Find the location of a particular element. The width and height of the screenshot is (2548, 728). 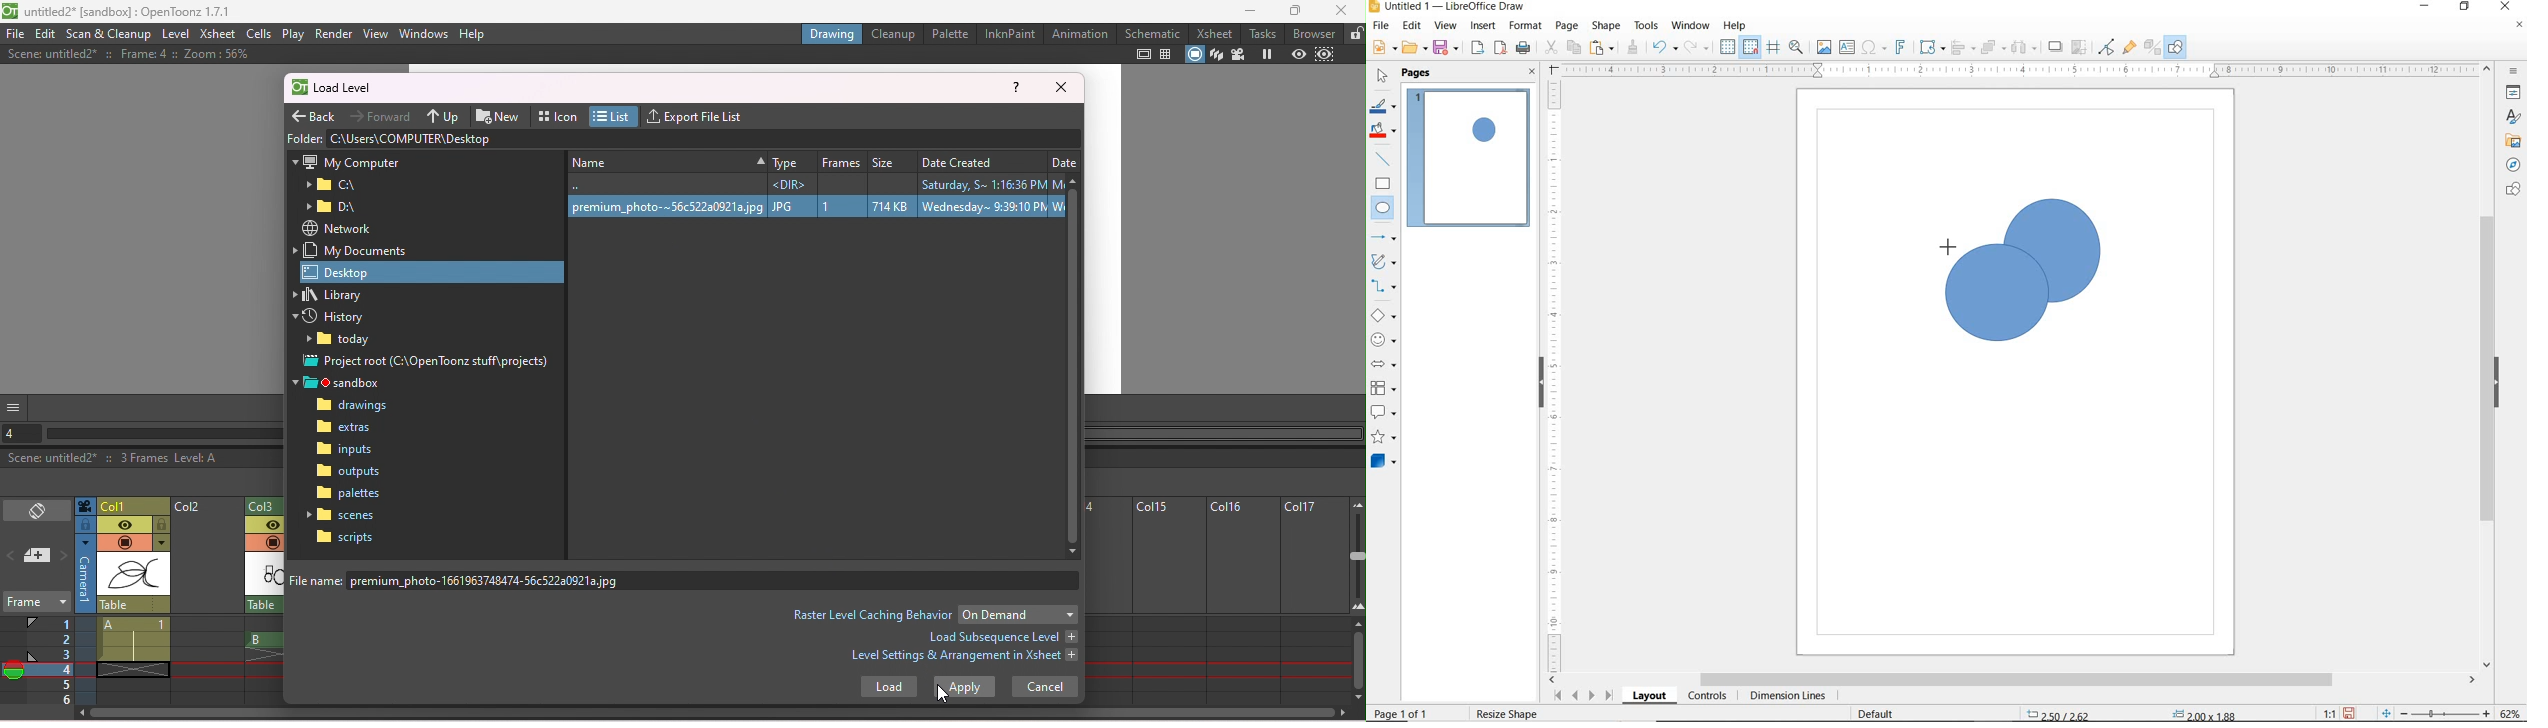

OPEN is located at coordinates (1414, 49).